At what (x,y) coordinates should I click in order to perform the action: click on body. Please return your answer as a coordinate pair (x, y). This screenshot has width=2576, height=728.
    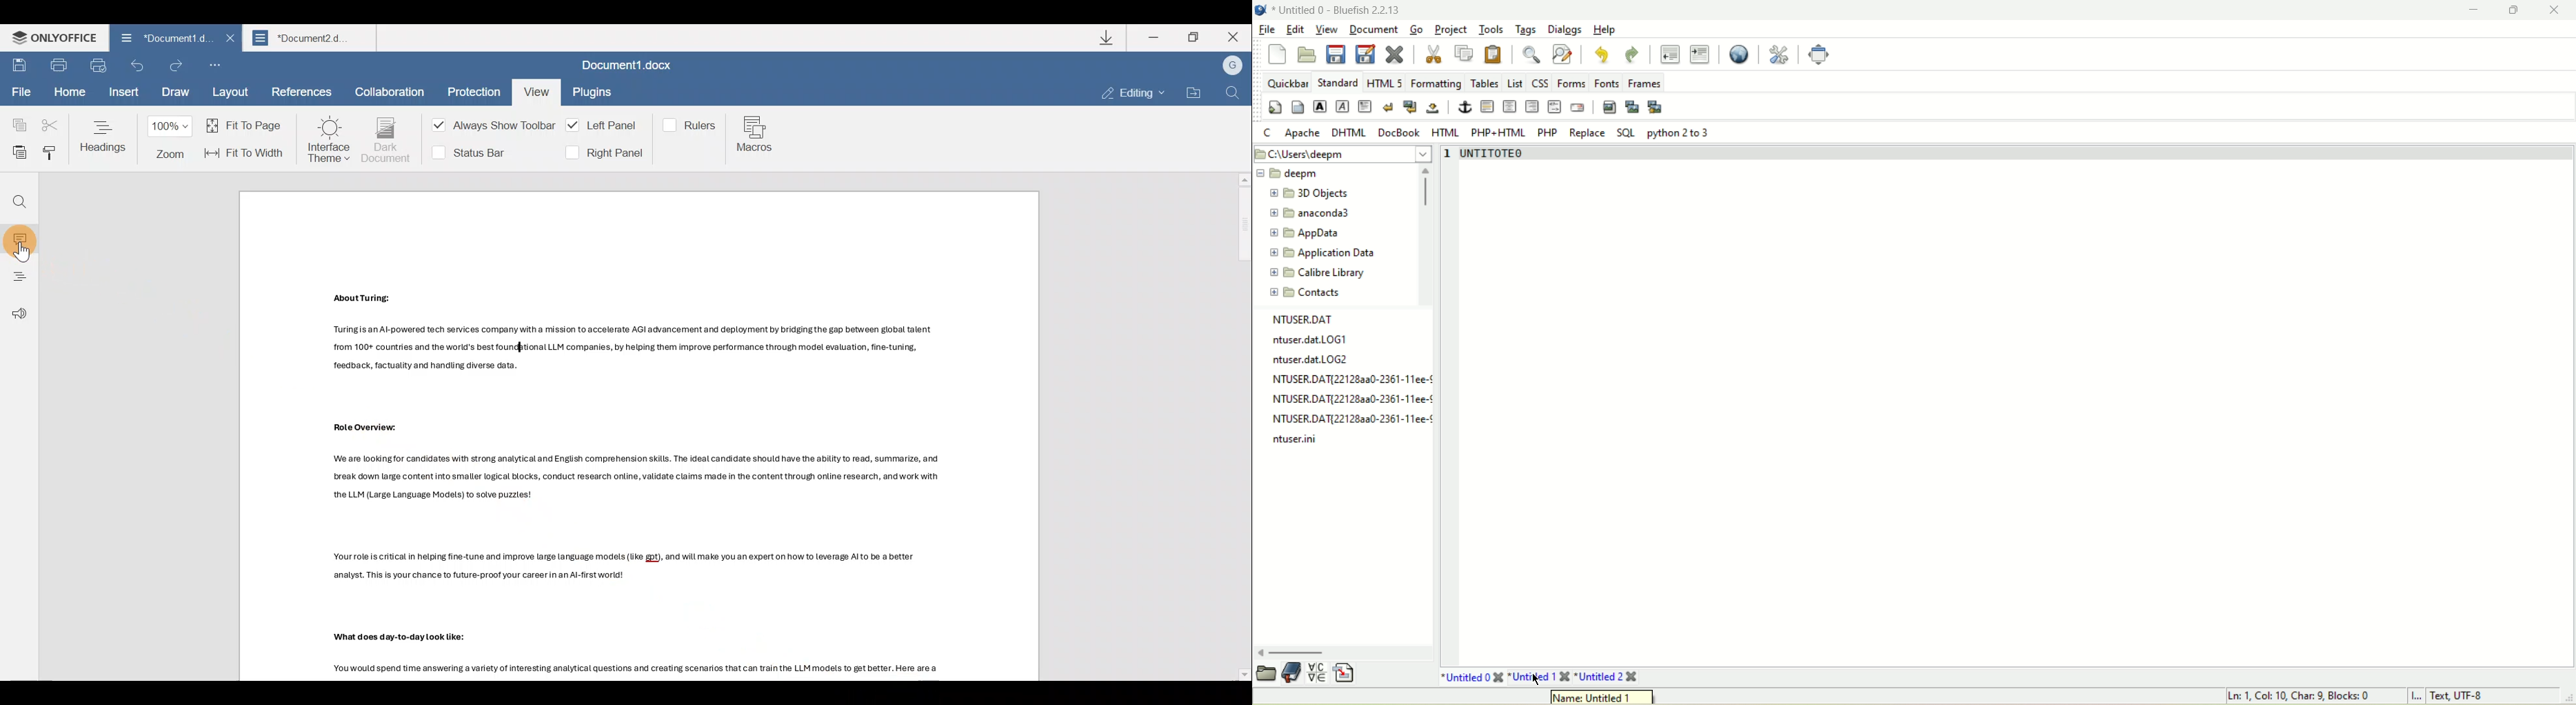
    Looking at the image, I should click on (1297, 107).